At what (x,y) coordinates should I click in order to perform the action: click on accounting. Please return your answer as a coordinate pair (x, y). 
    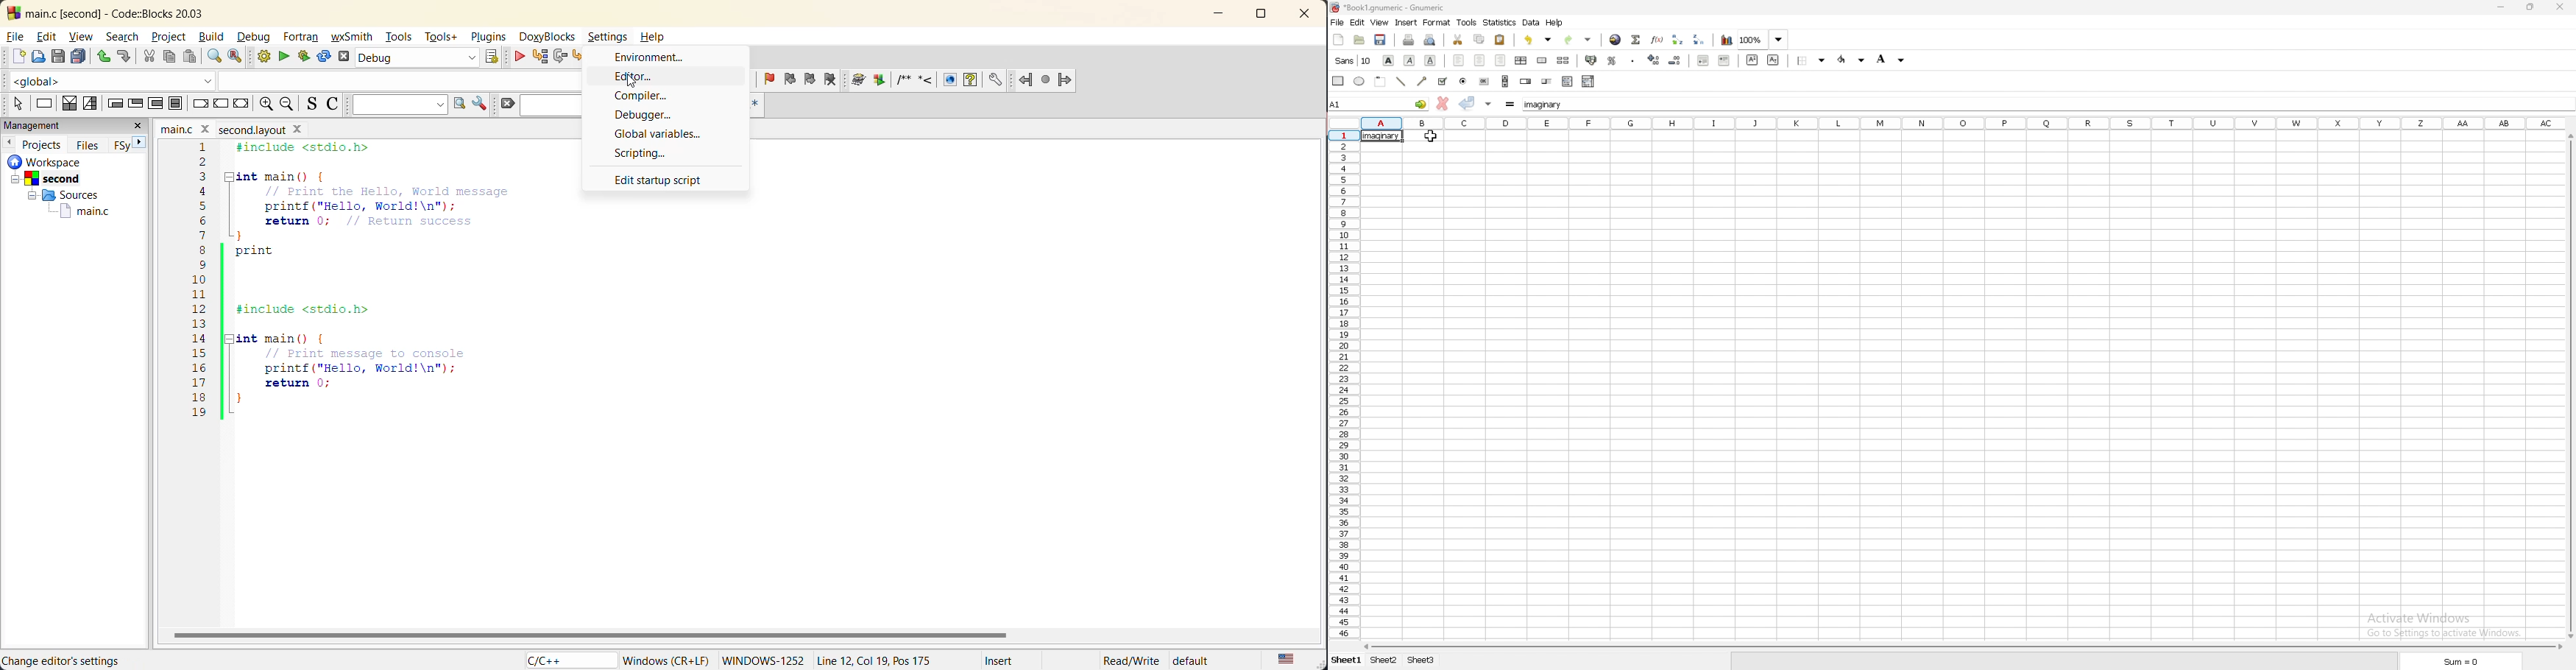
    Looking at the image, I should click on (1591, 60).